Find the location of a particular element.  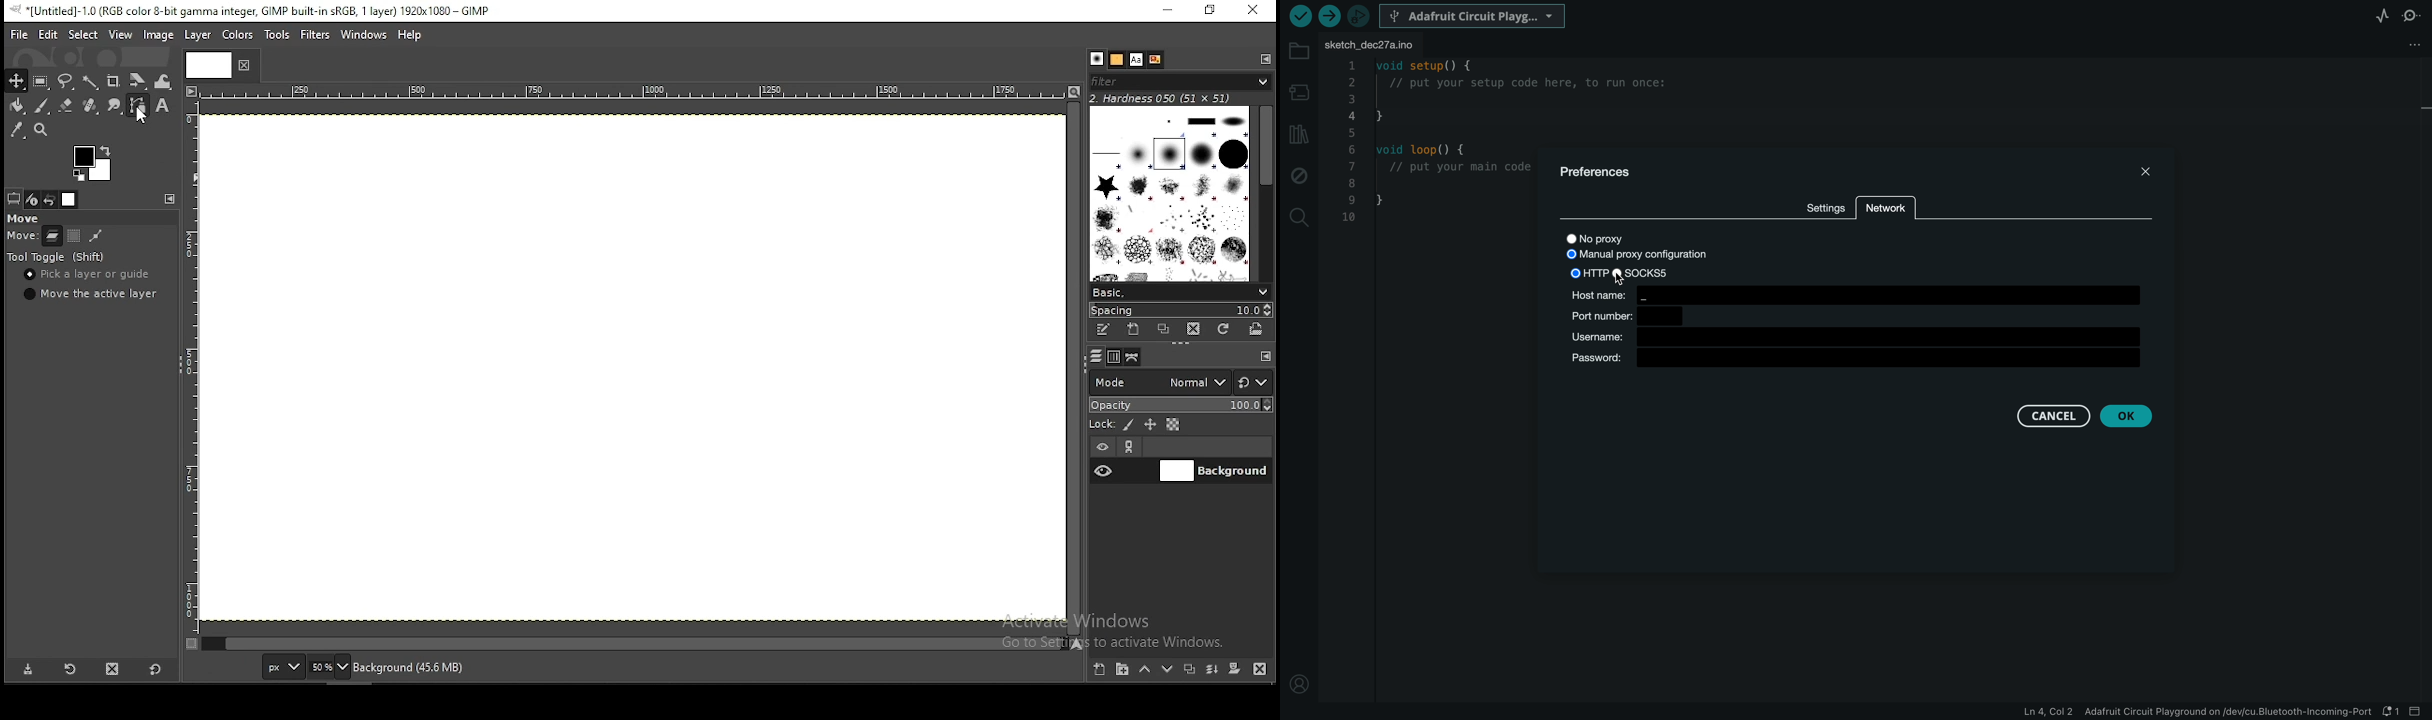

filters is located at coordinates (314, 34).